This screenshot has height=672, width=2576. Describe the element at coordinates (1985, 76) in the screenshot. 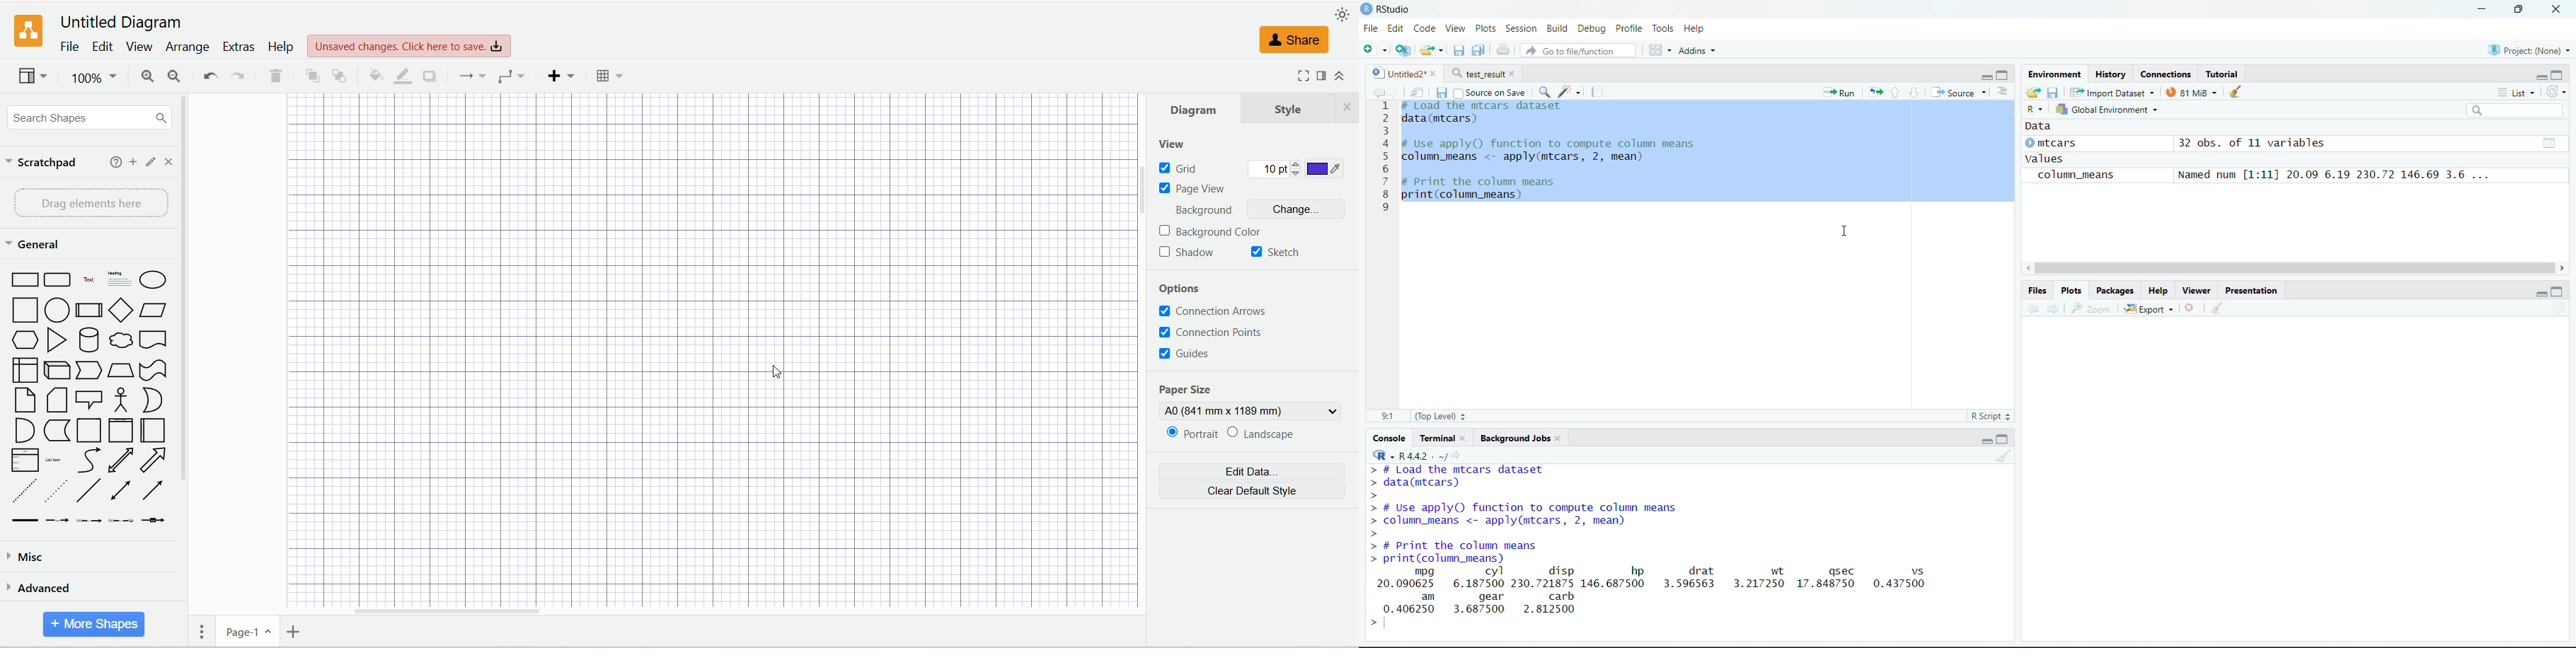

I see `Minimize` at that location.